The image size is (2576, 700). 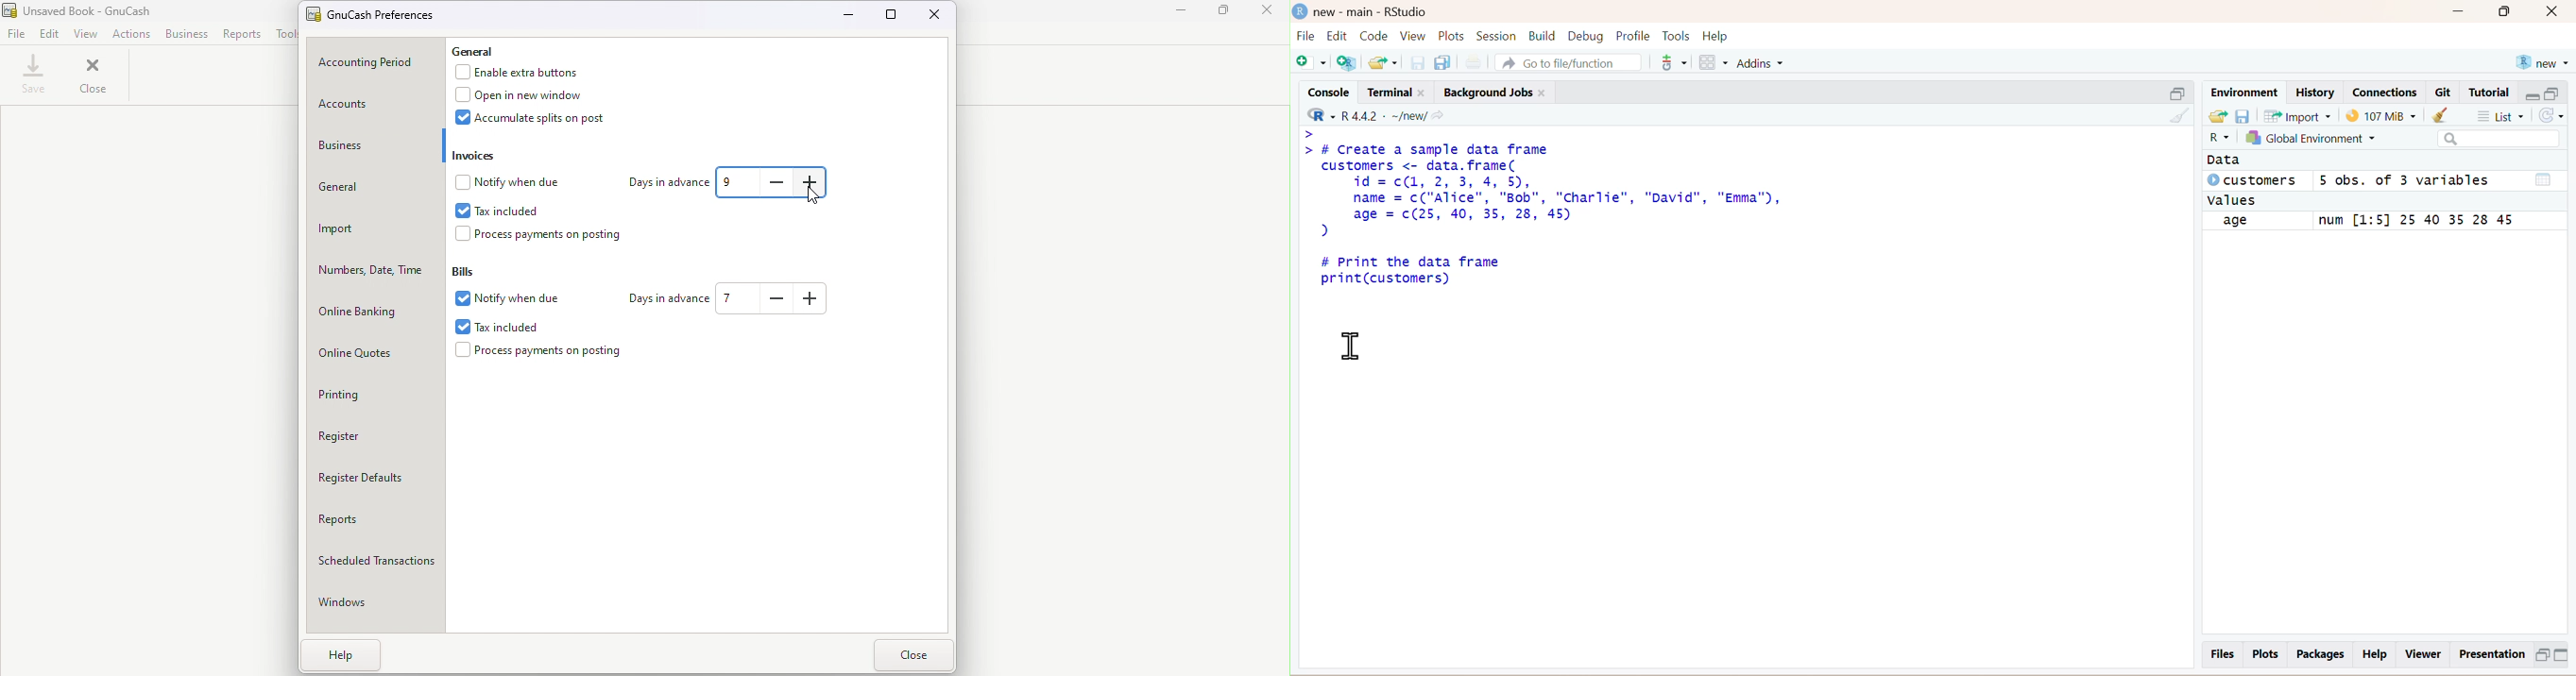 What do you see at coordinates (1762, 64) in the screenshot?
I see `Addins ~` at bounding box center [1762, 64].